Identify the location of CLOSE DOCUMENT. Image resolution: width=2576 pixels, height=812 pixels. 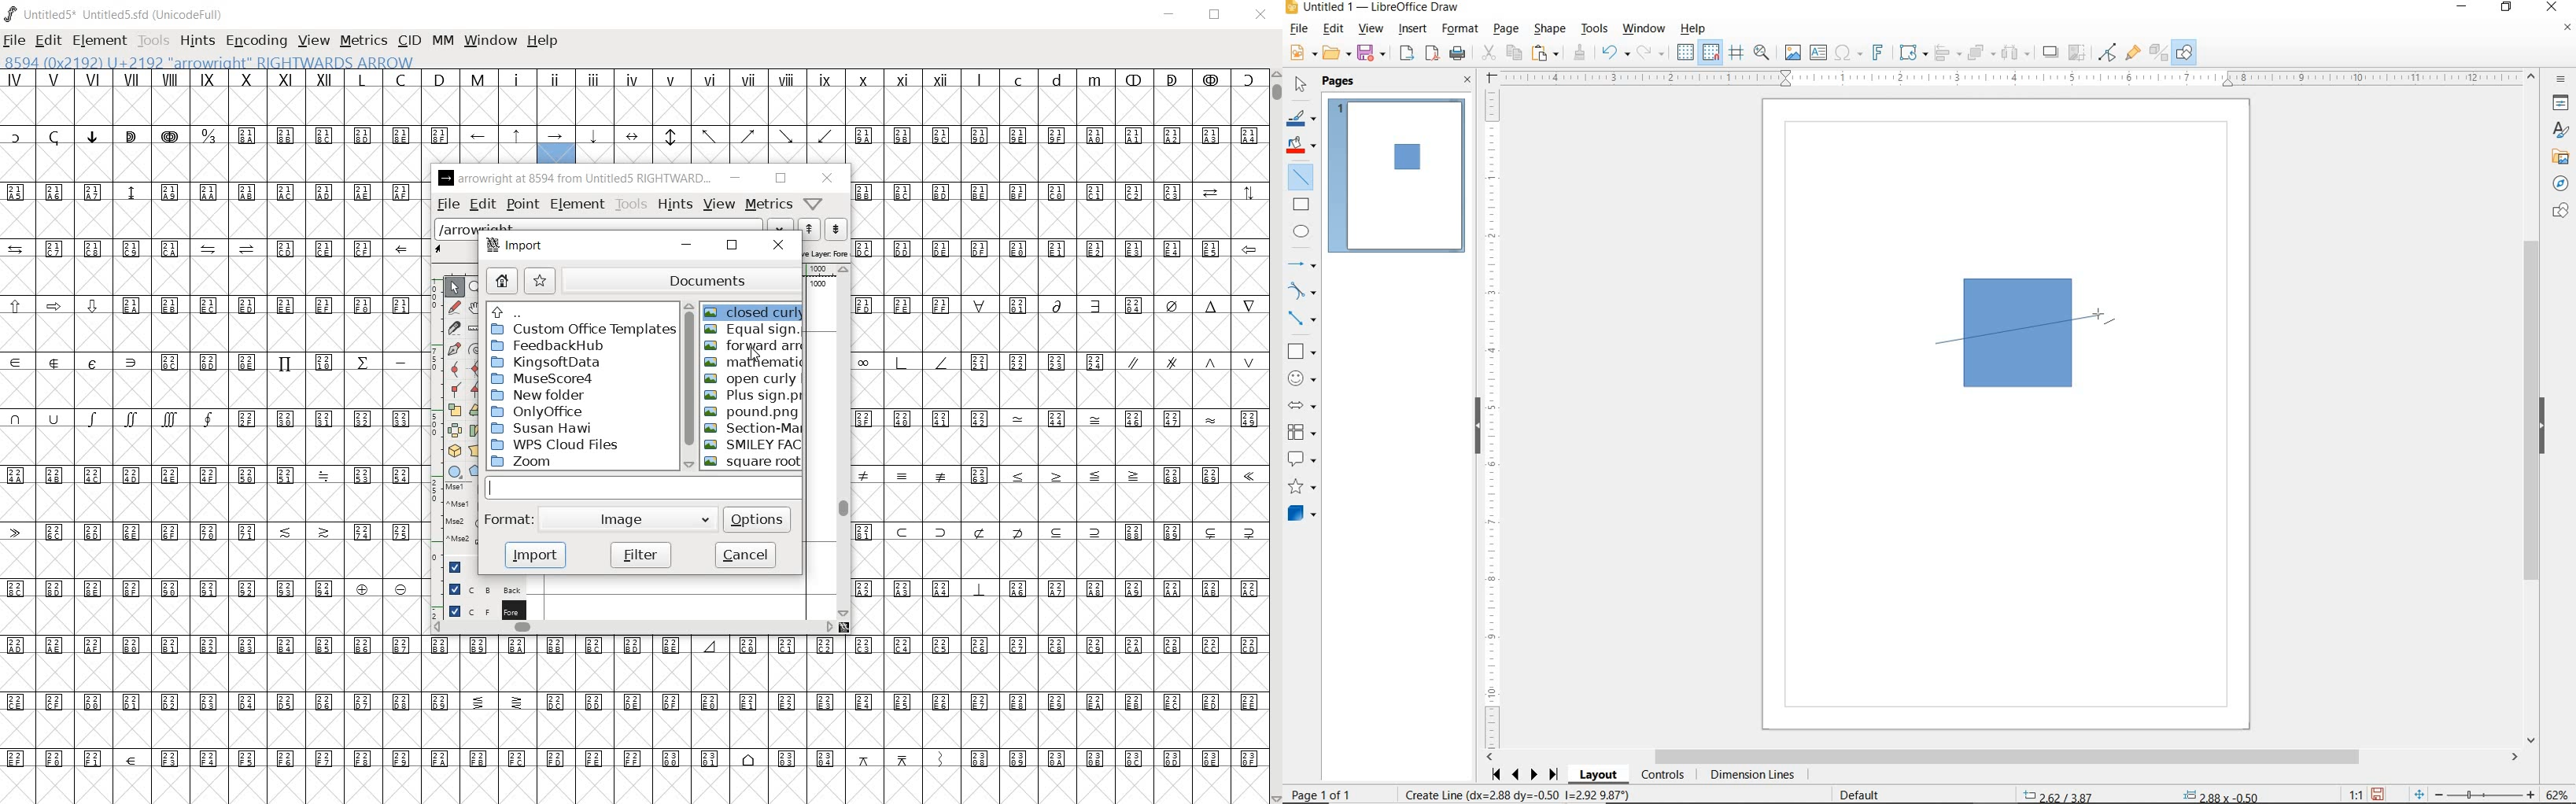
(2567, 28).